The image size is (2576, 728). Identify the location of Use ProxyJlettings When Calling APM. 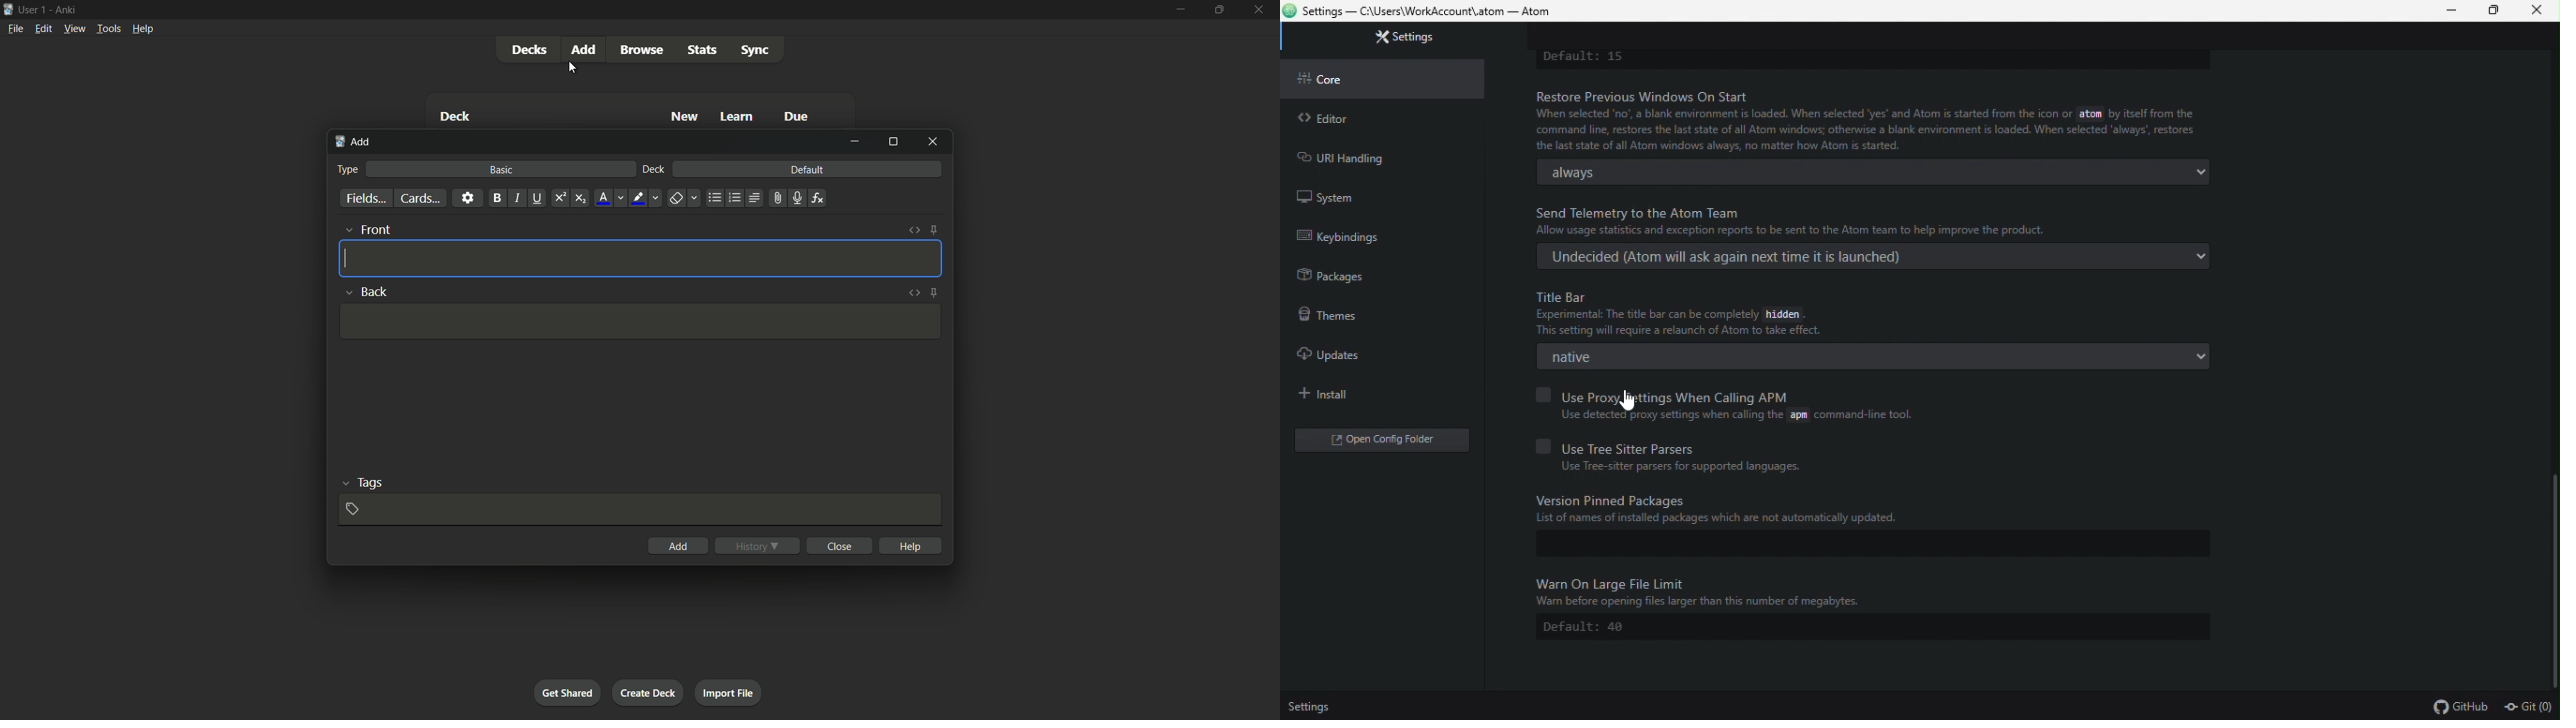
(1665, 396).